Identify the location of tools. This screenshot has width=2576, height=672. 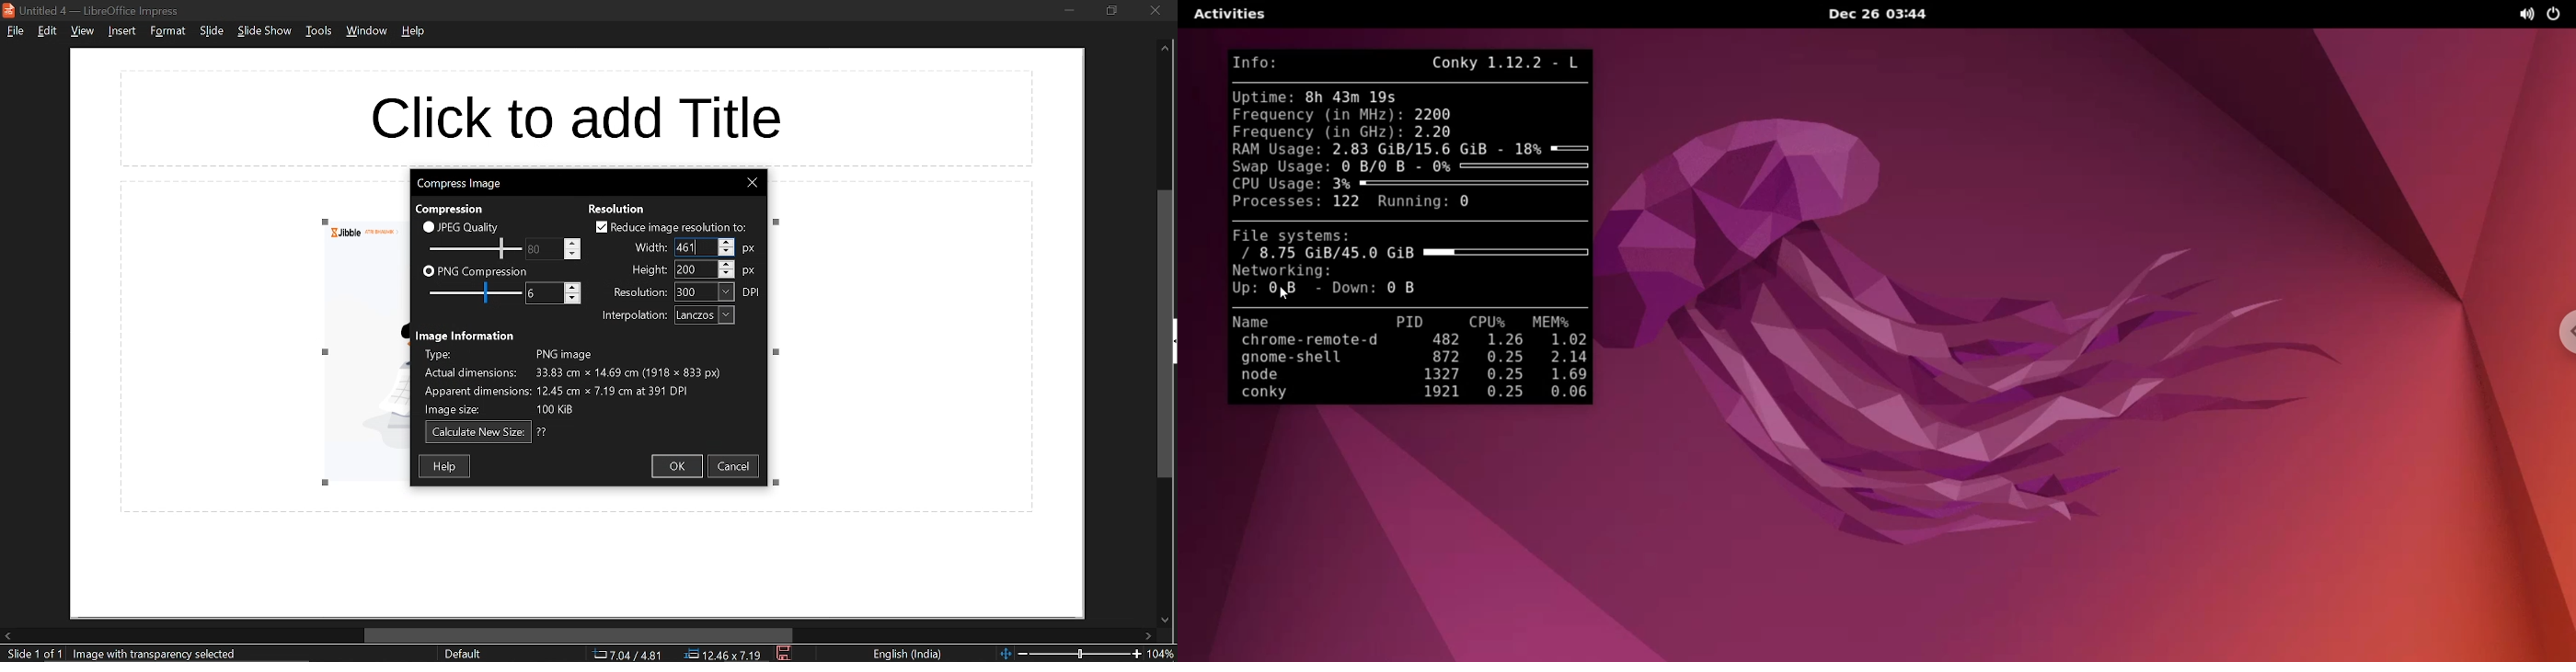
(317, 34).